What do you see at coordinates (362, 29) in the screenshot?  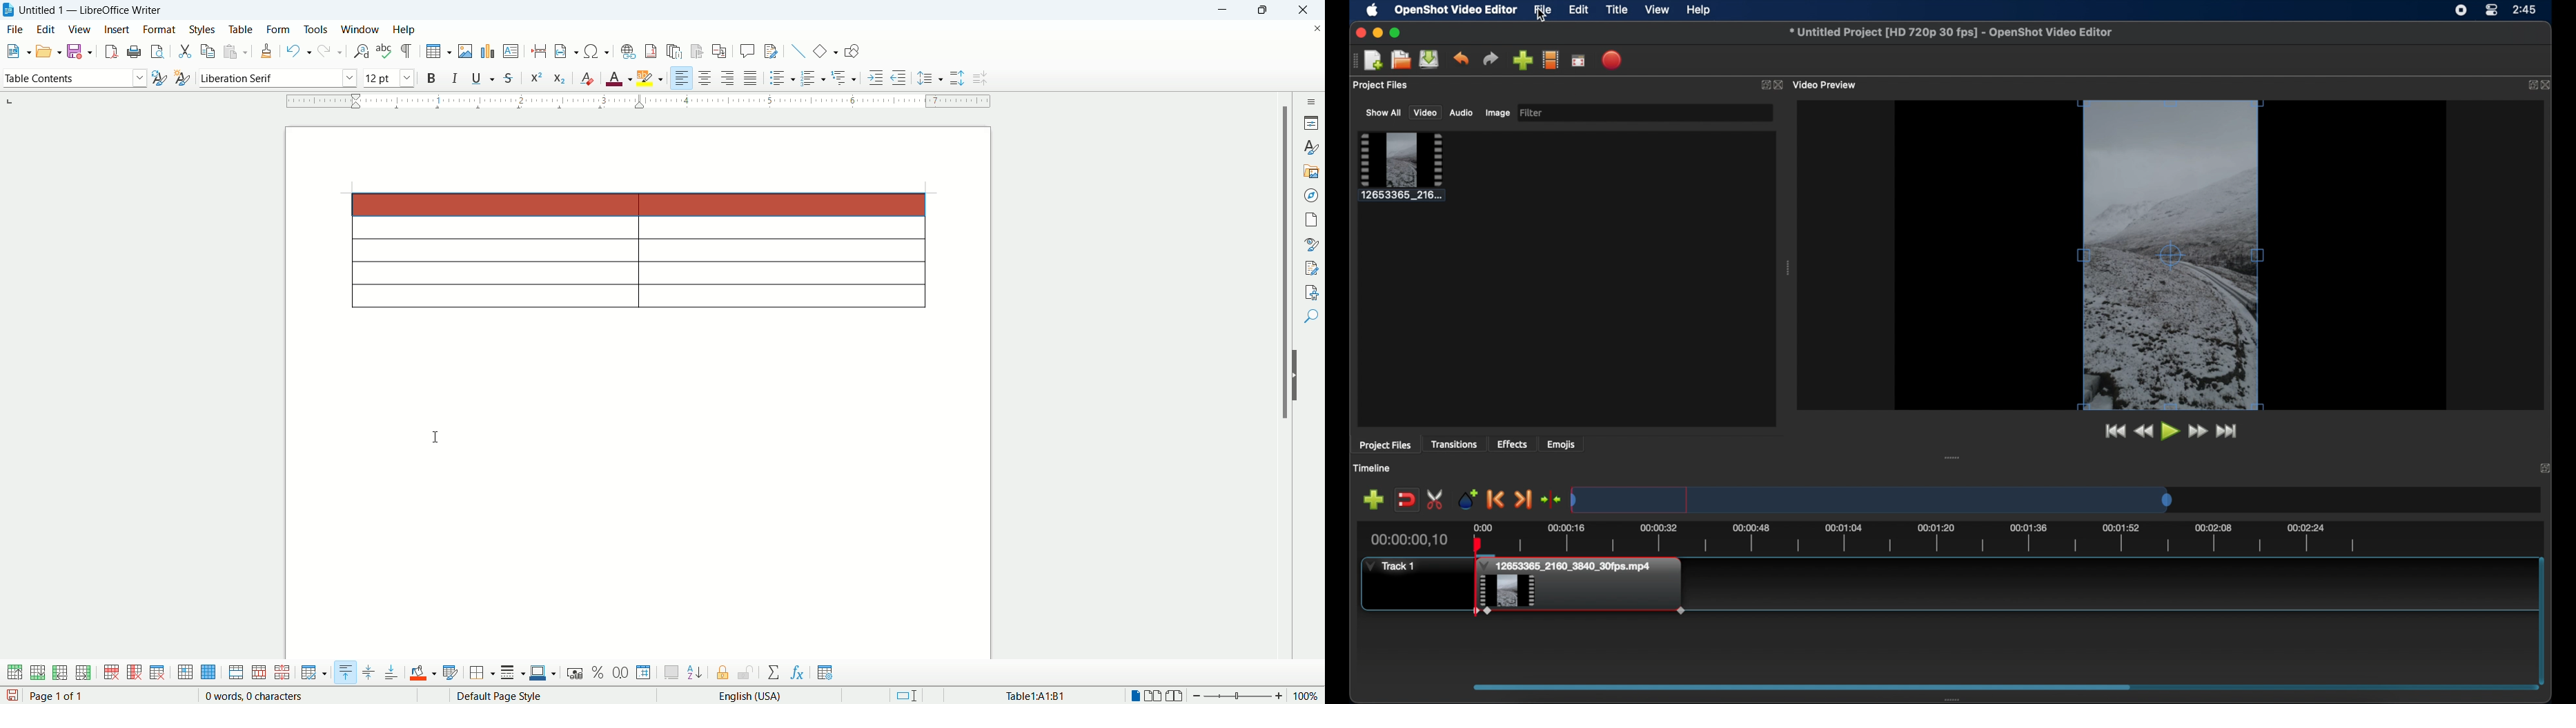 I see `window` at bounding box center [362, 29].